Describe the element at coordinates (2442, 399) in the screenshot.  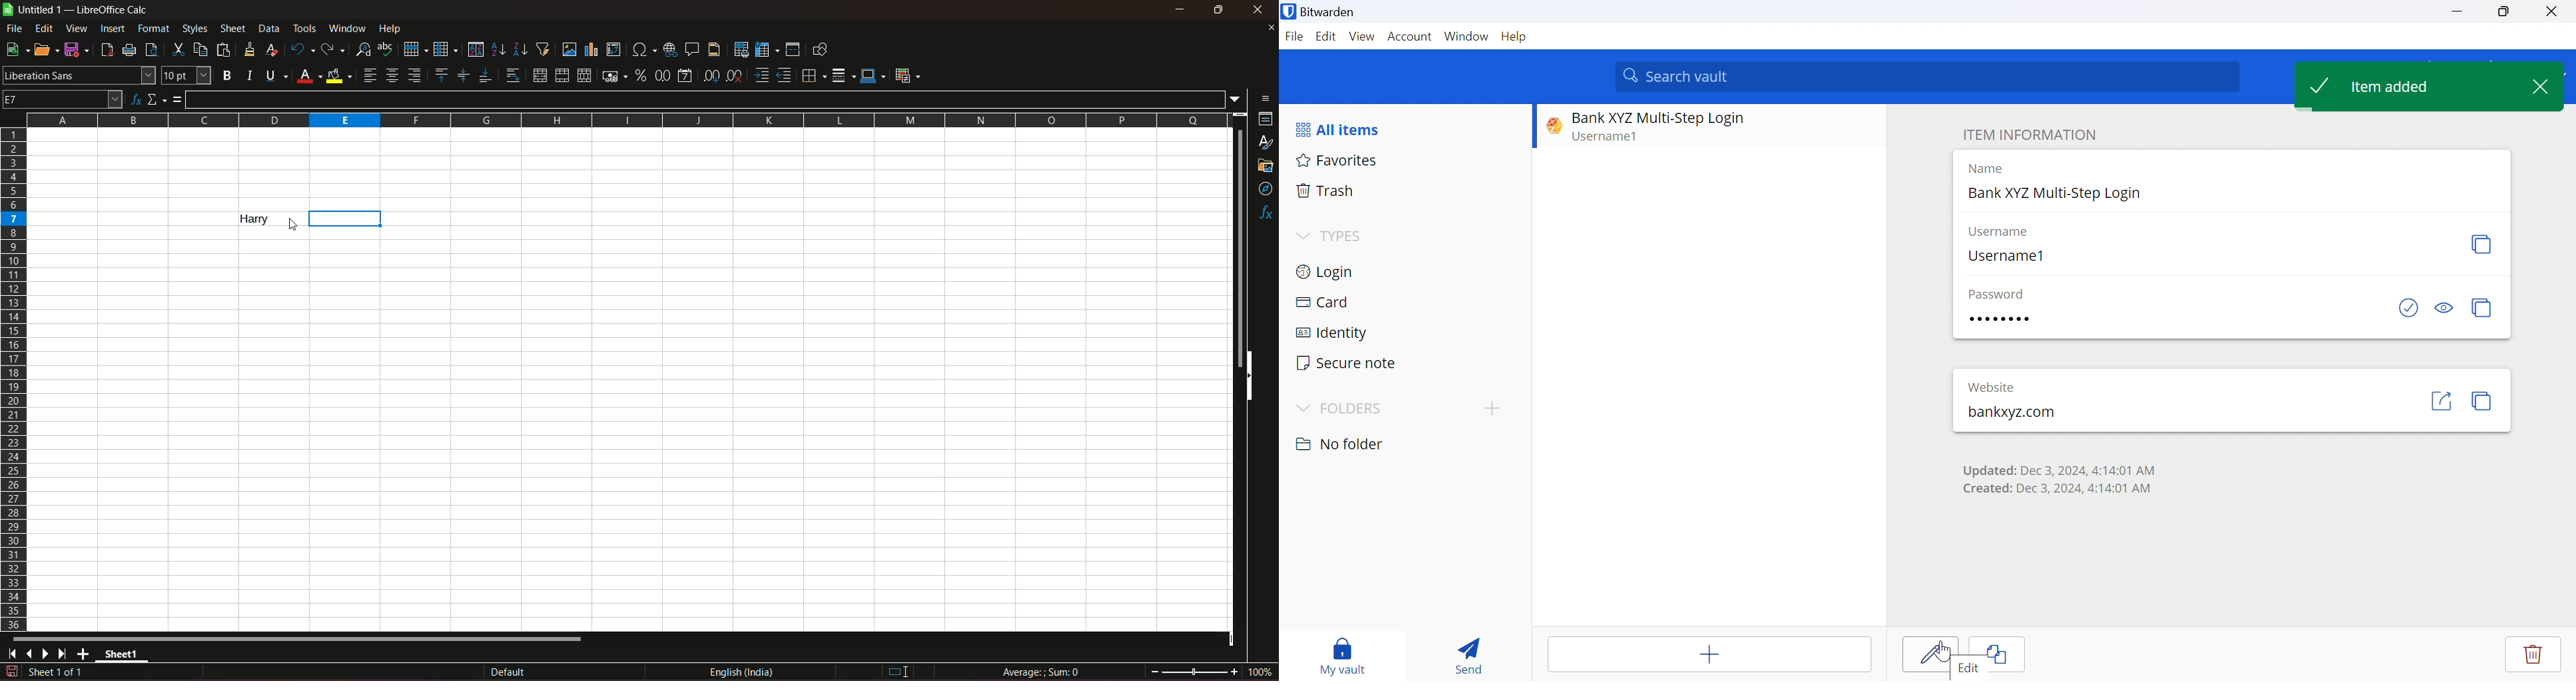
I see `Launch` at that location.